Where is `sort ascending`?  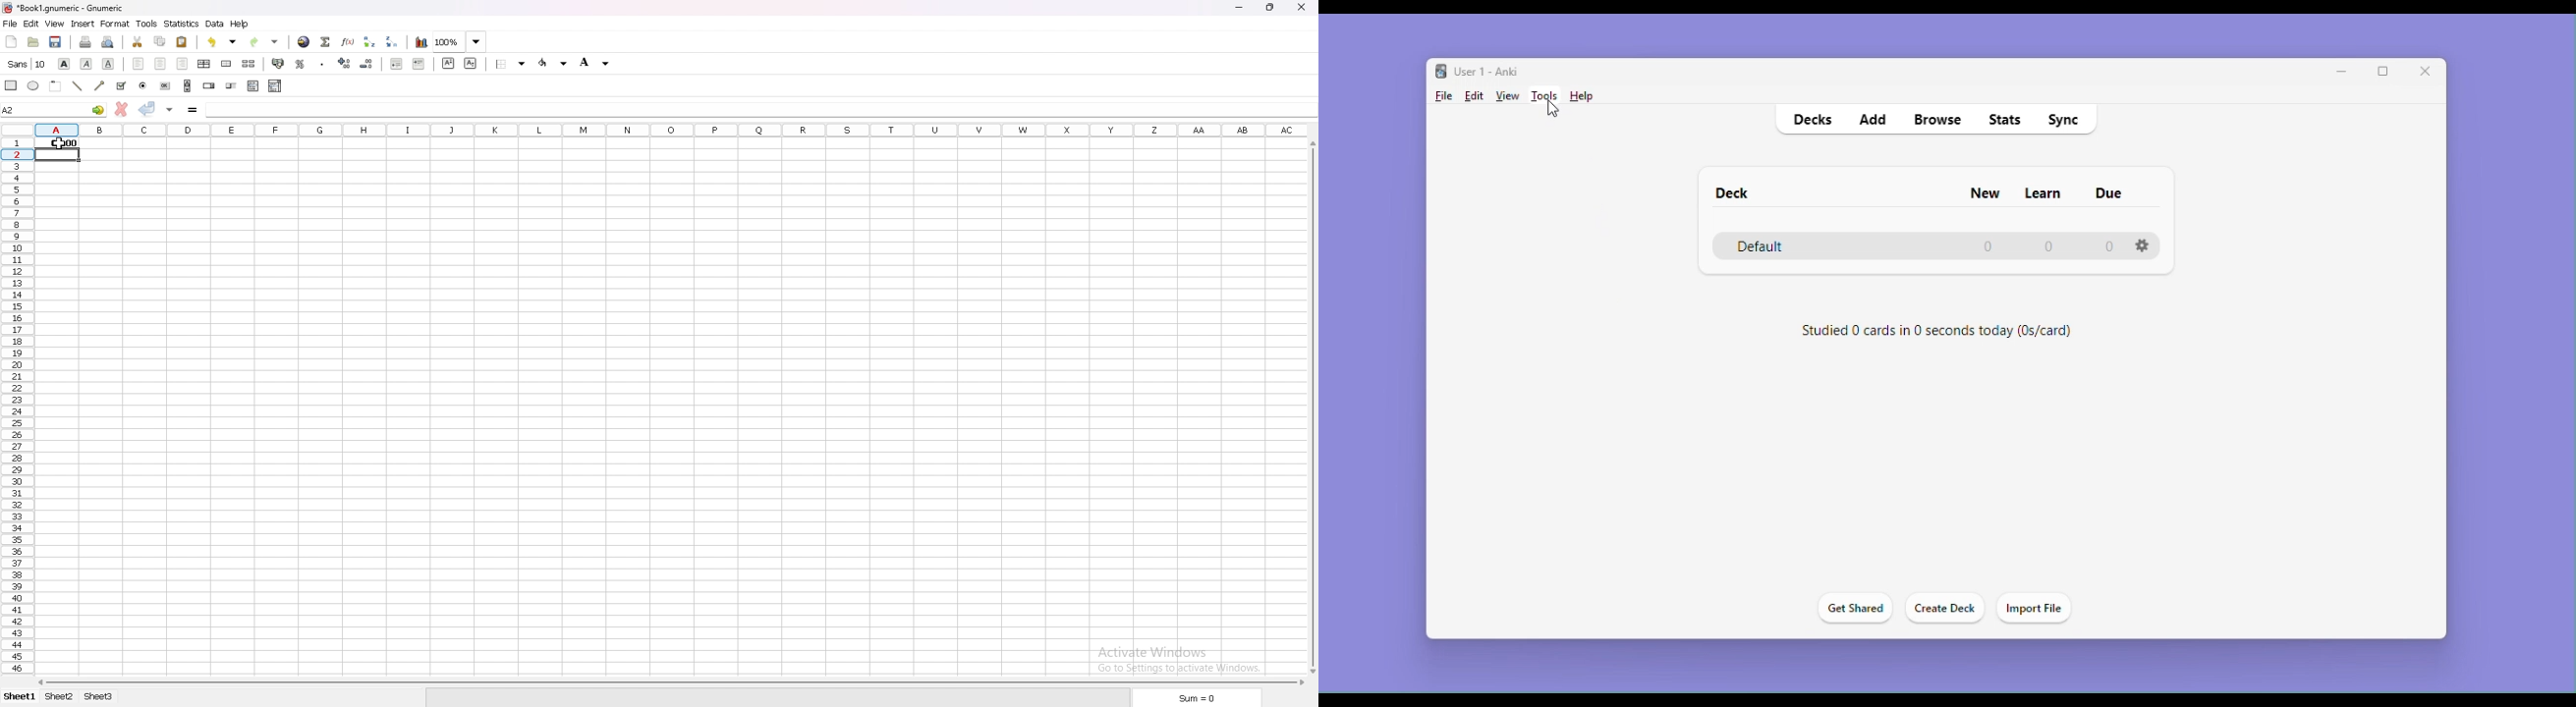 sort ascending is located at coordinates (369, 42).